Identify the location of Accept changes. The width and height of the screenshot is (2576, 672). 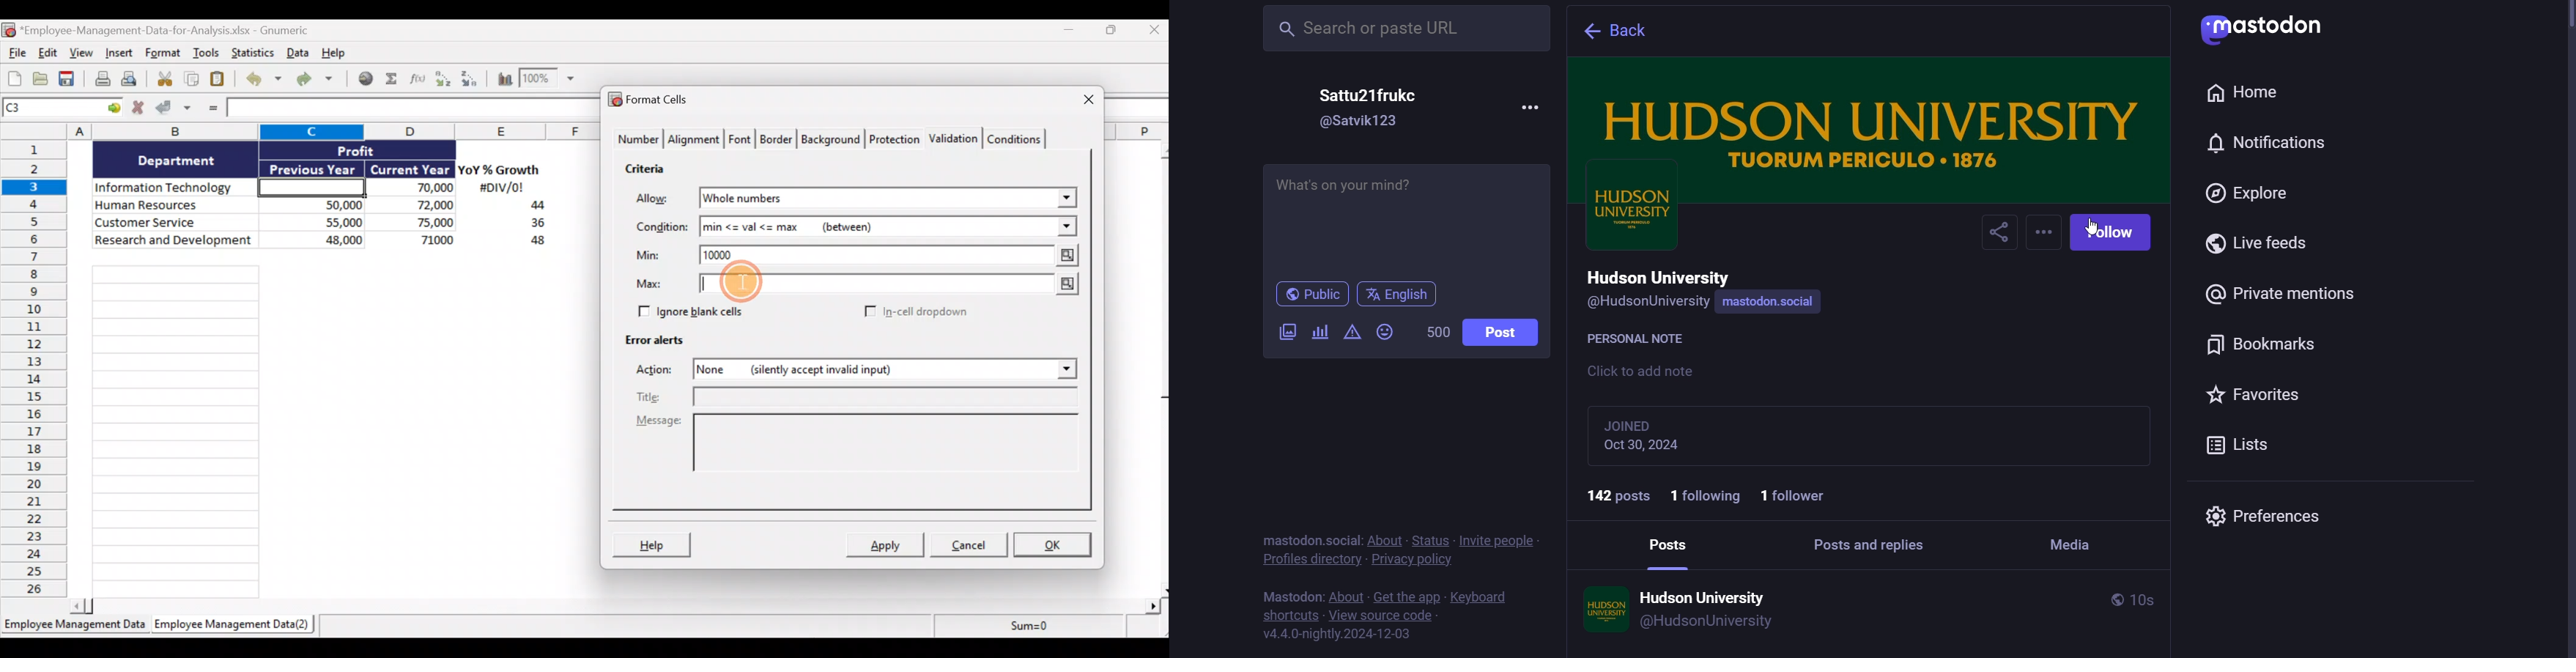
(175, 109).